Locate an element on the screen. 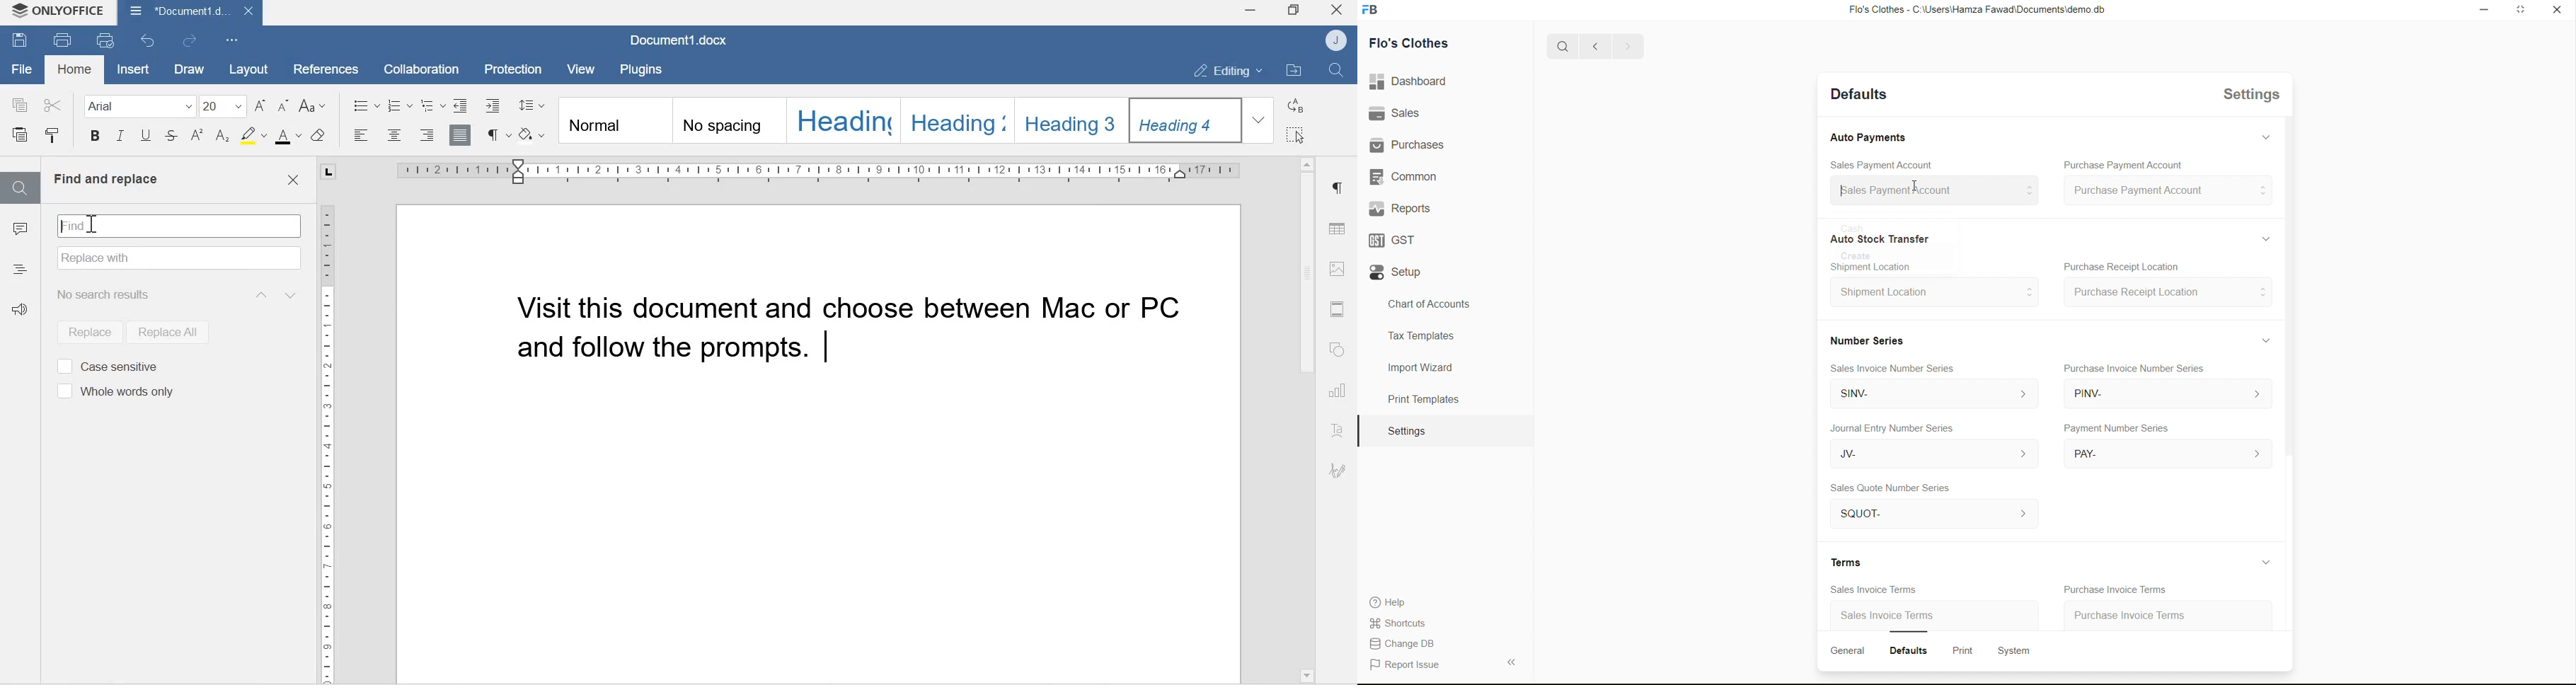  Redo is located at coordinates (193, 41).